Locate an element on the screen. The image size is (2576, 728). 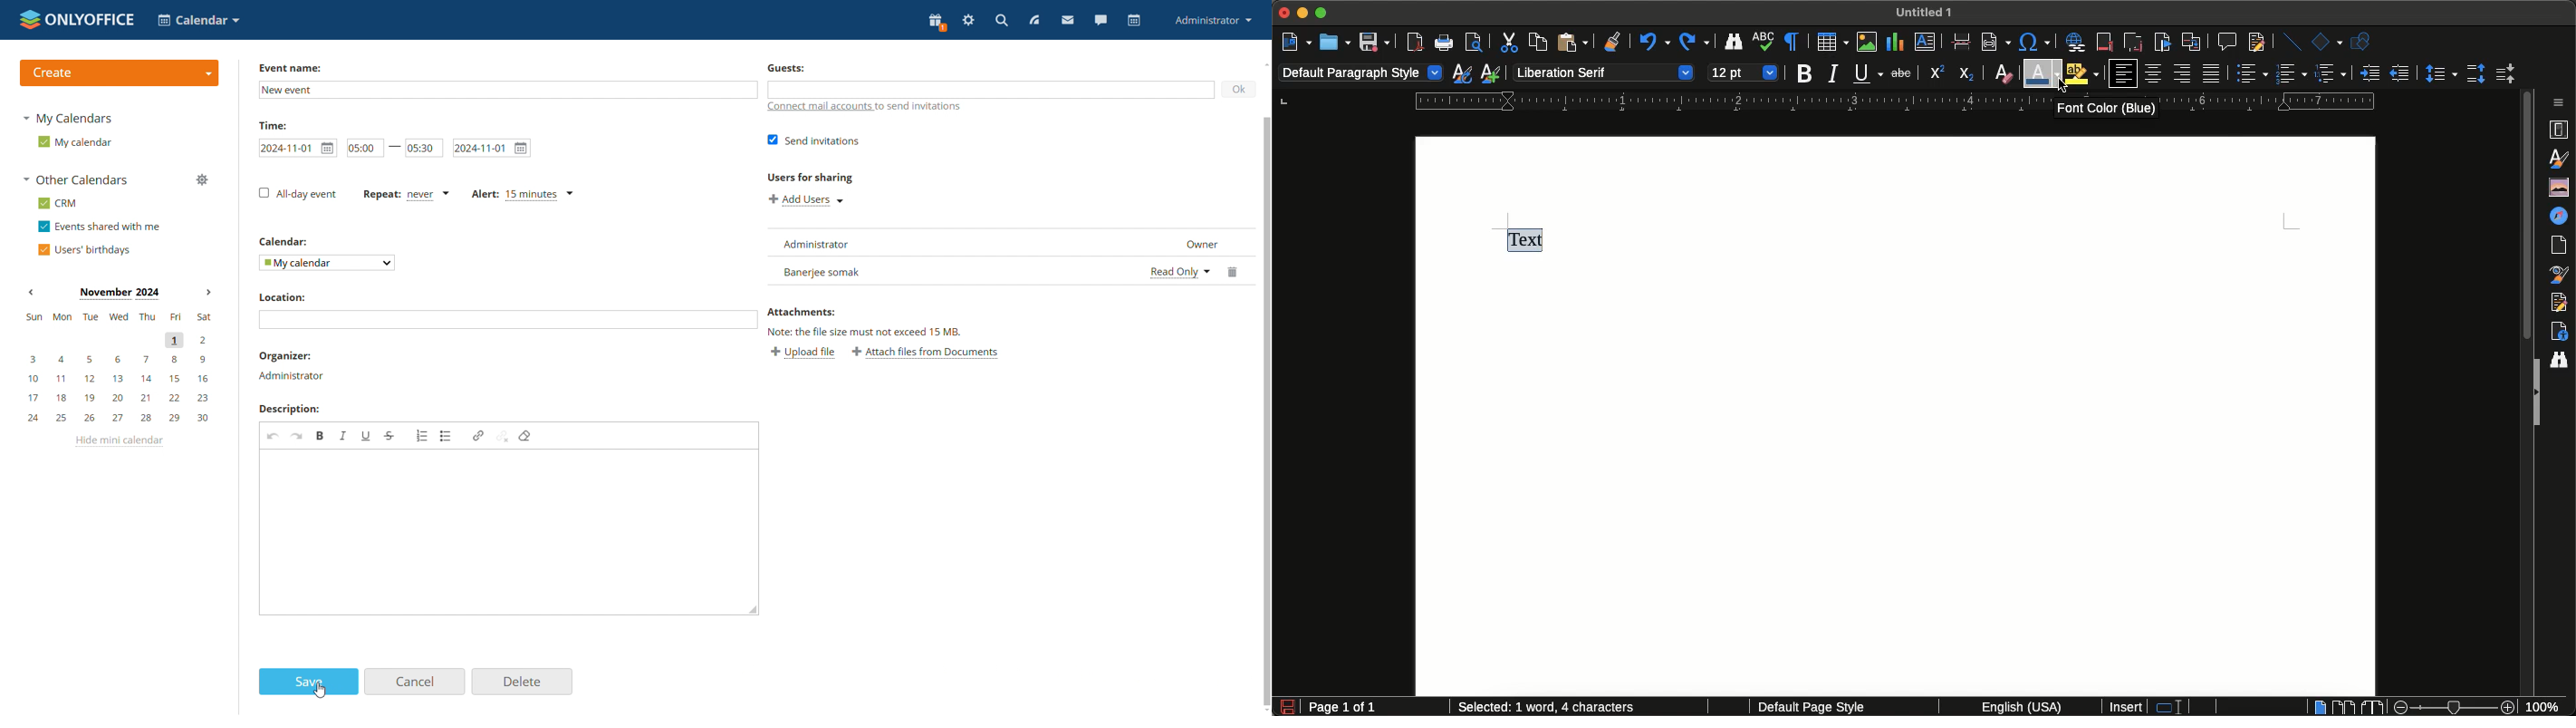
Insert is located at coordinates (2127, 707).